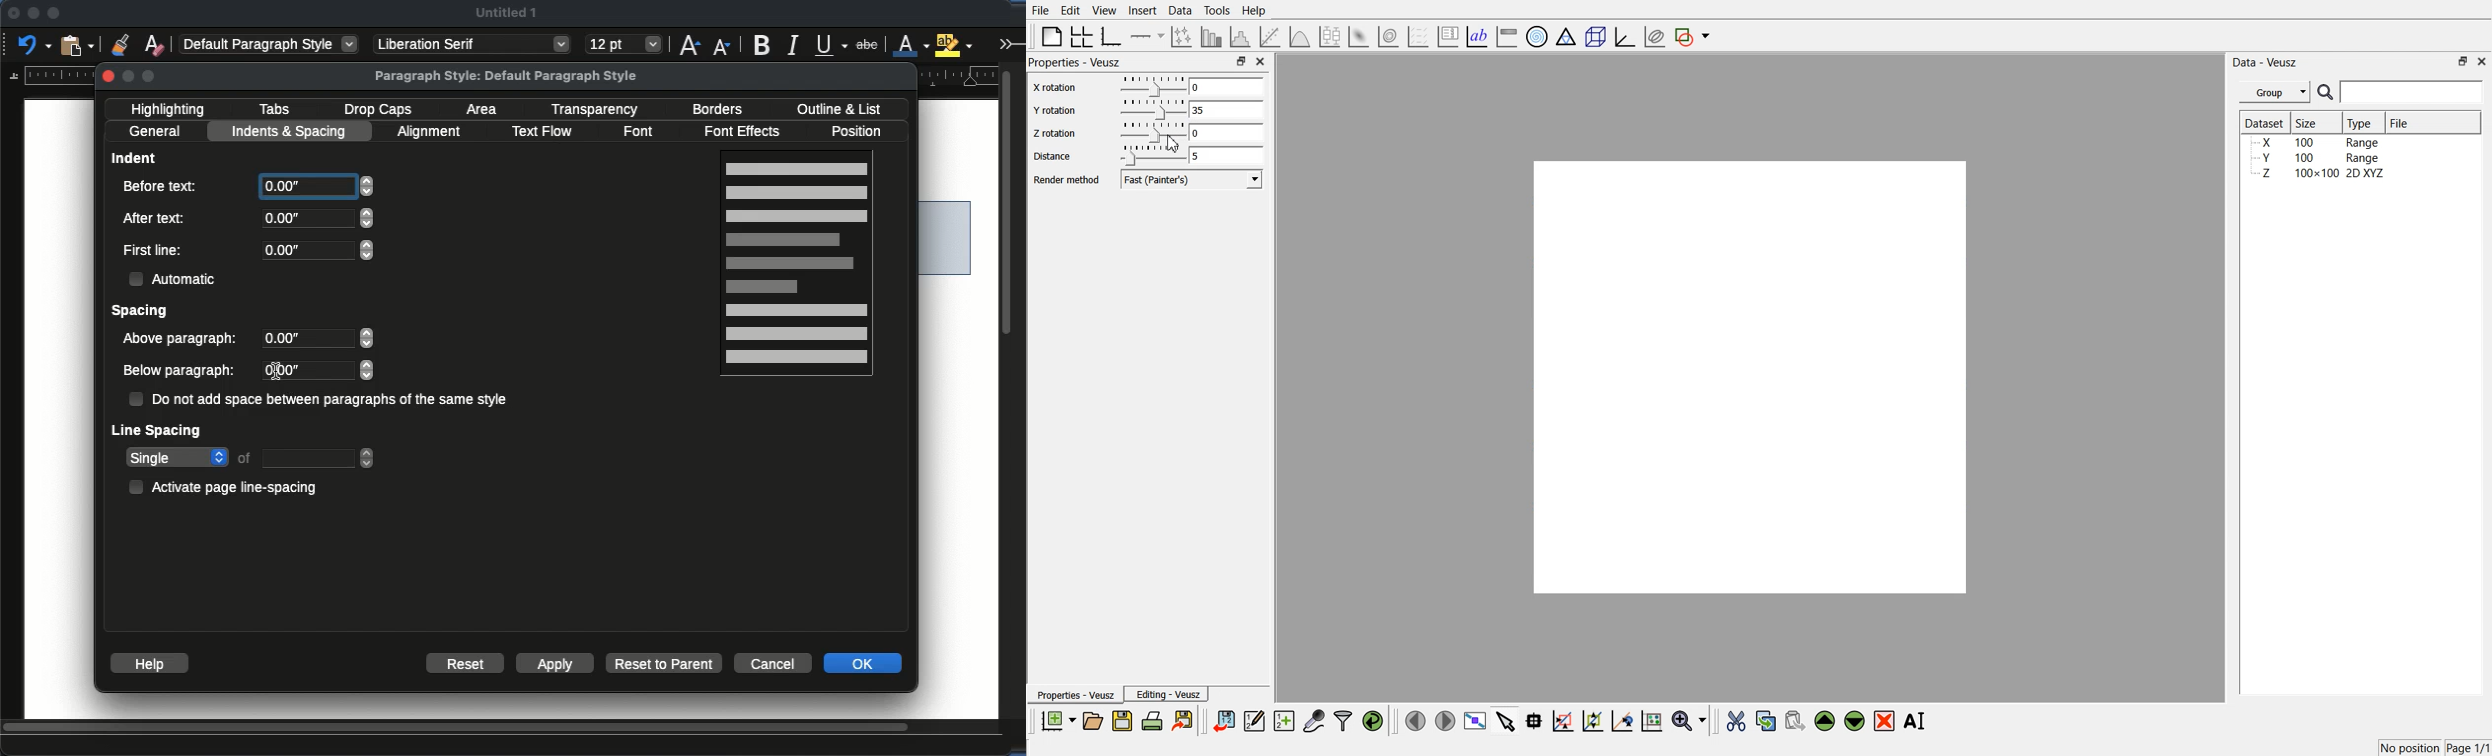  What do you see at coordinates (473, 44) in the screenshot?
I see `Liberation serif - font` at bounding box center [473, 44].